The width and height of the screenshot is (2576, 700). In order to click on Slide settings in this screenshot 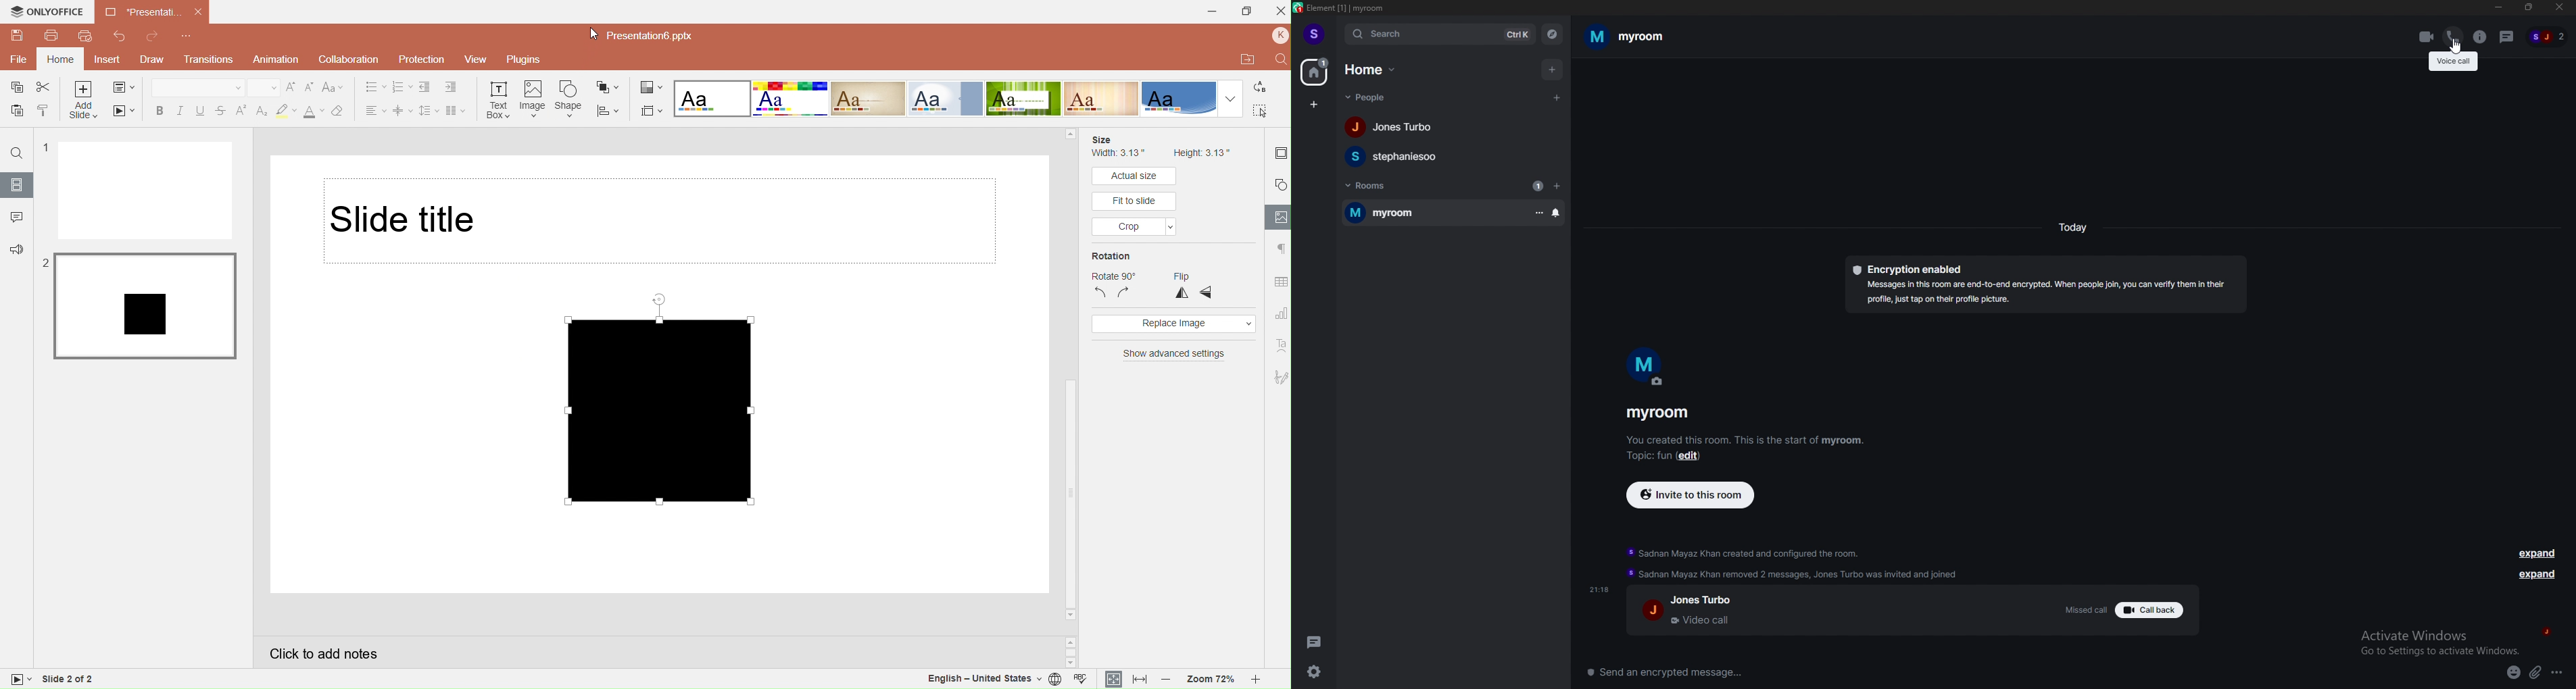, I will do `click(1278, 153)`.